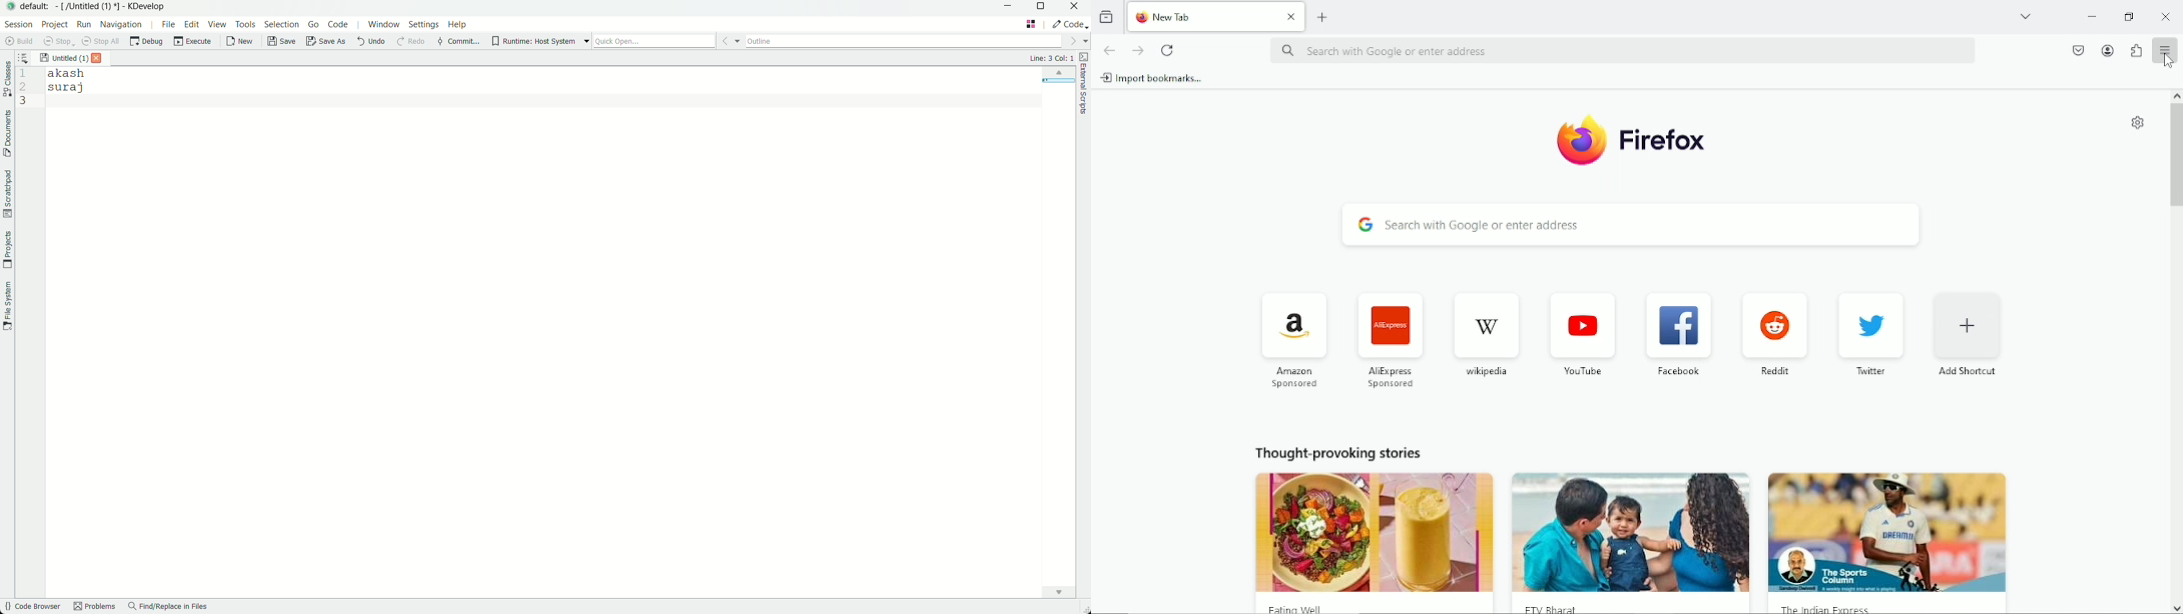 This screenshot has width=2184, height=616. What do you see at coordinates (1371, 531) in the screenshot?
I see `image` at bounding box center [1371, 531].